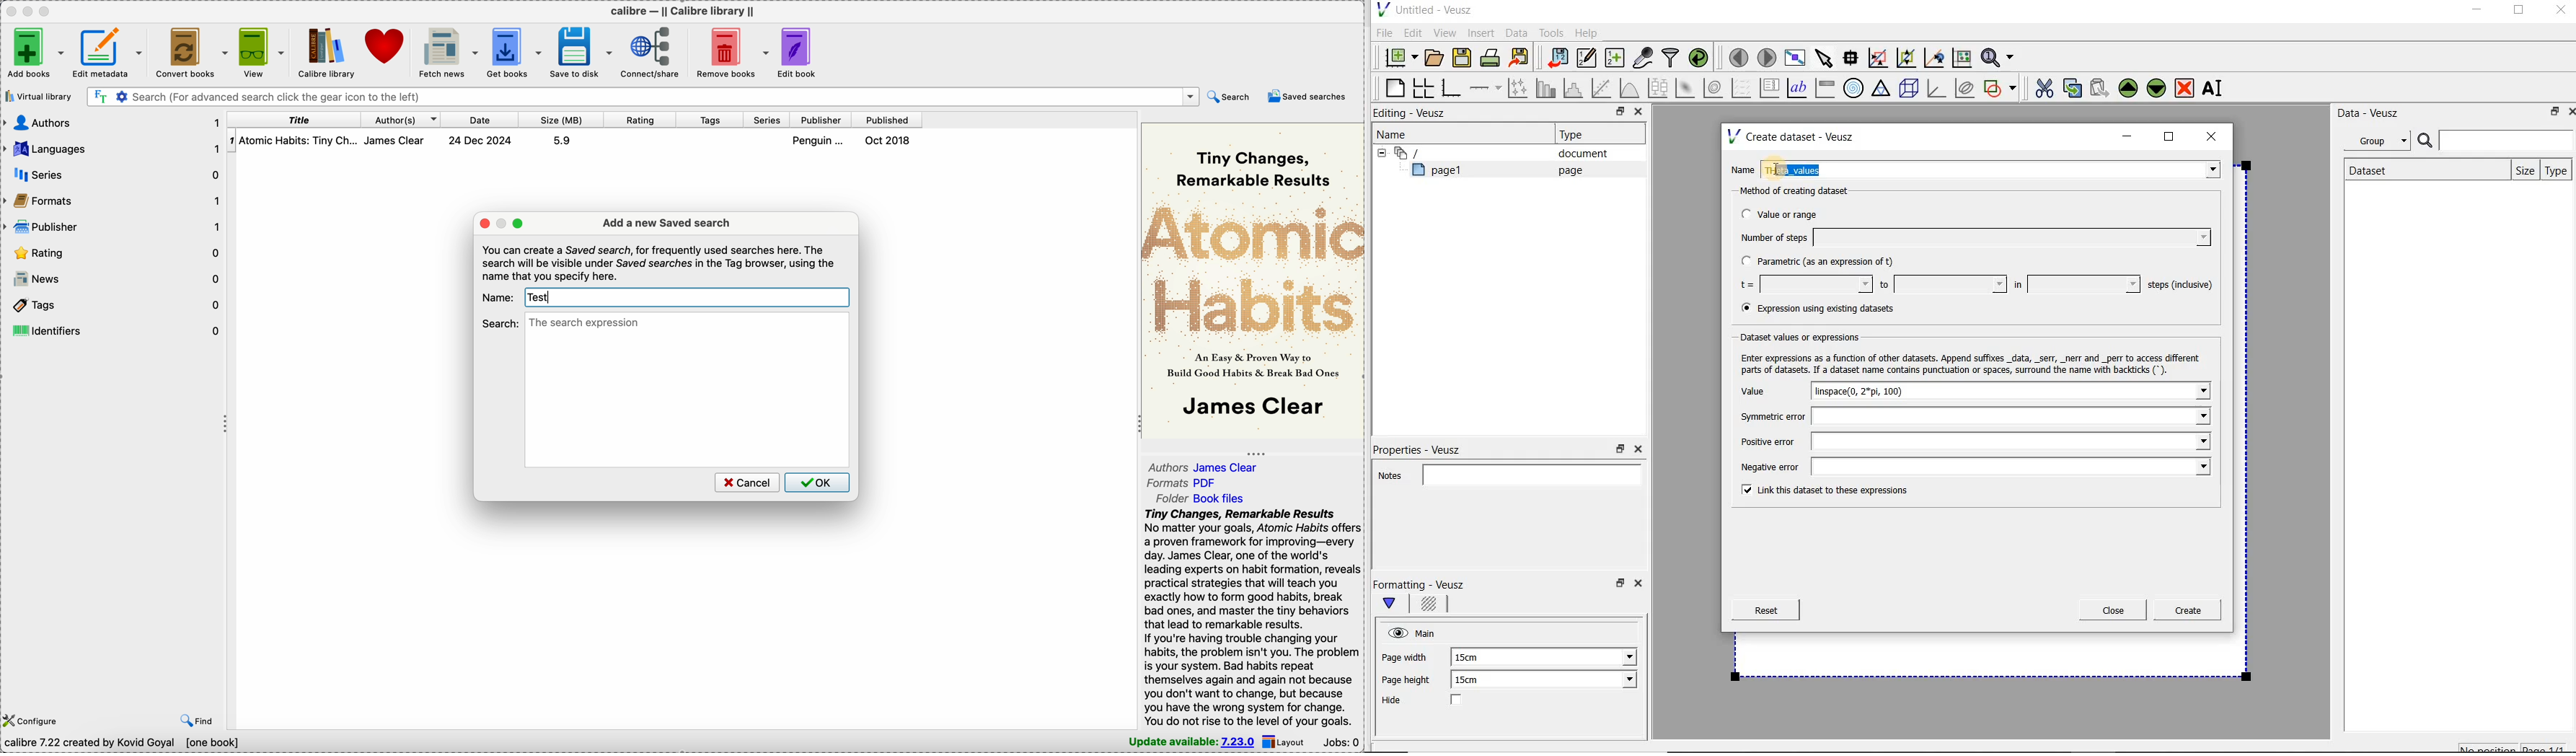 Image resolution: width=2576 pixels, height=756 pixels. Describe the element at coordinates (2381, 143) in the screenshot. I see `Group` at that location.